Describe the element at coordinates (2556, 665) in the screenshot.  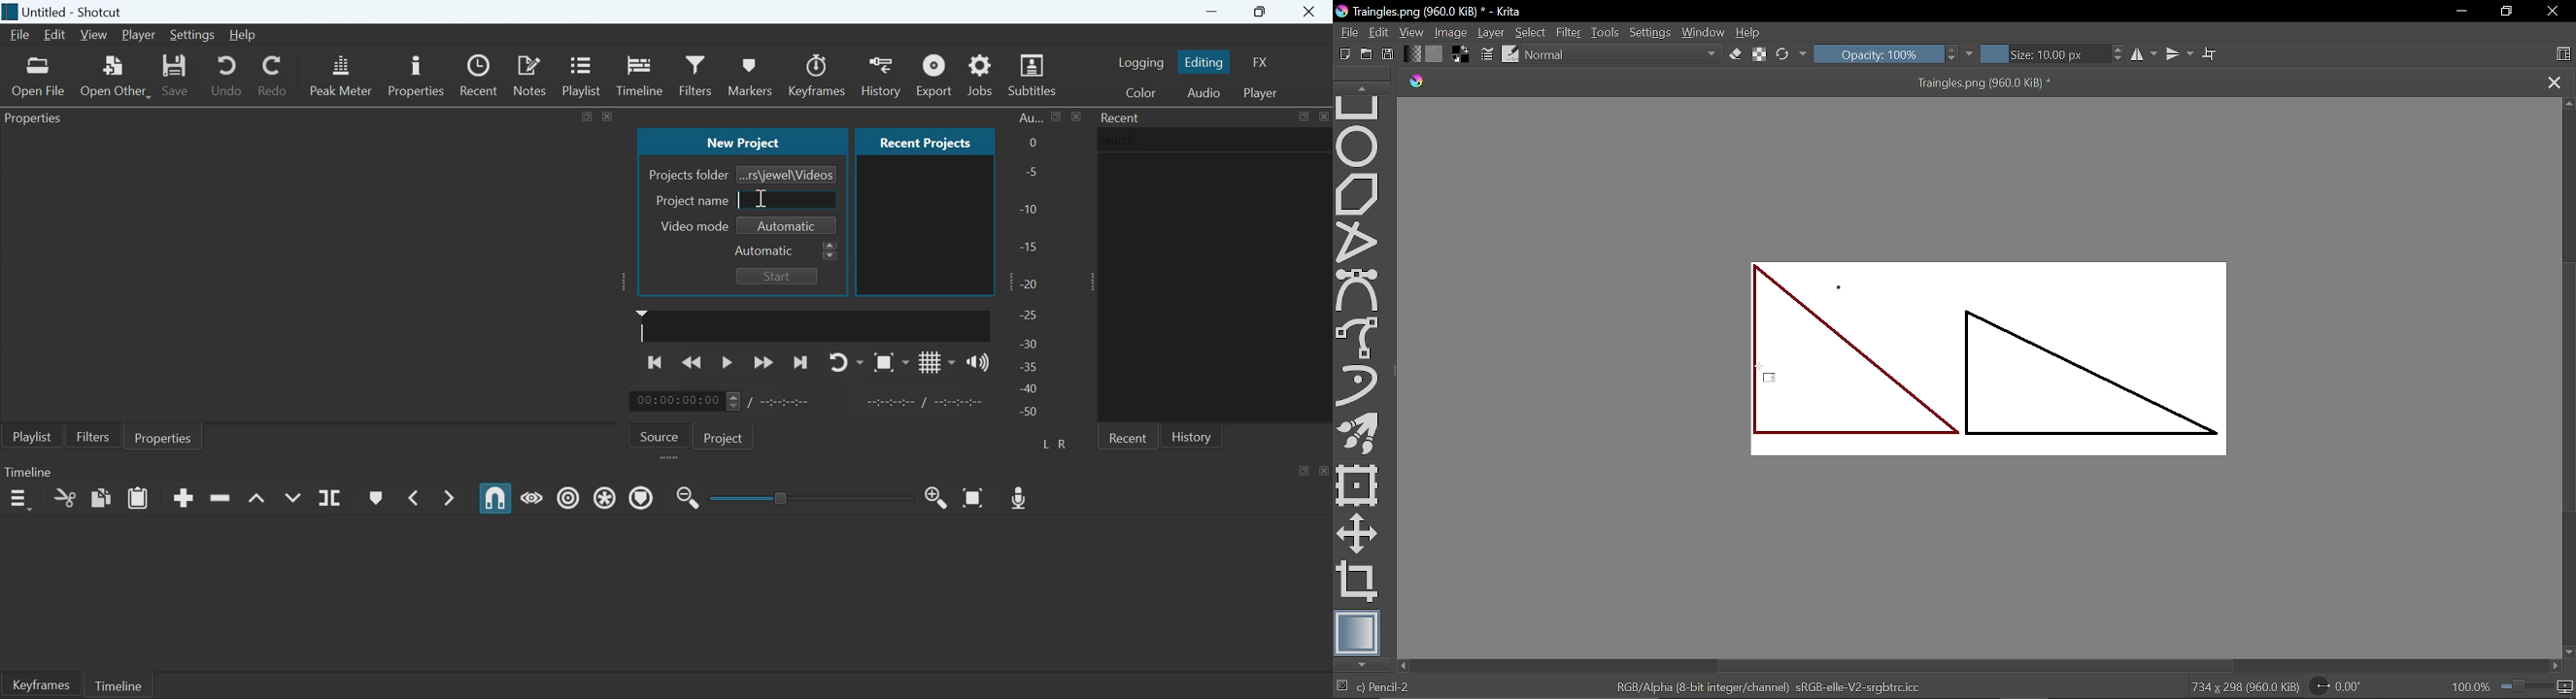
I see `Move right` at that location.